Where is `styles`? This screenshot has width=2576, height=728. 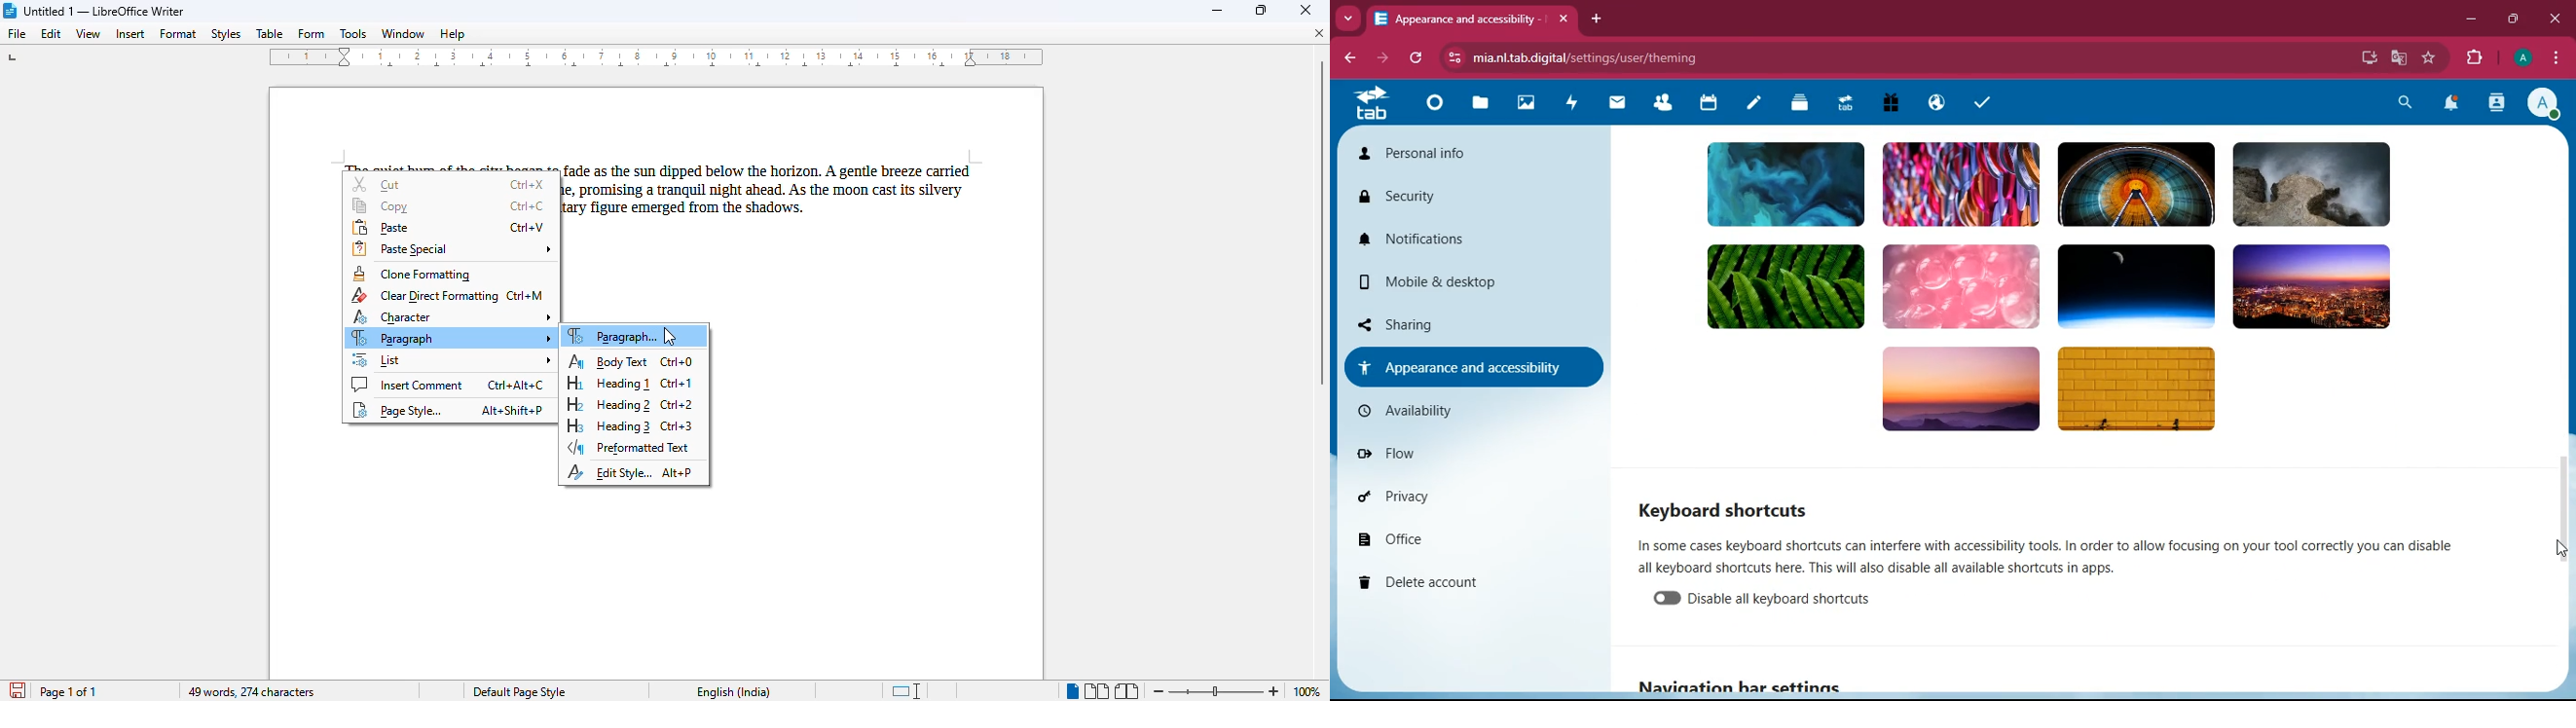 styles is located at coordinates (226, 34).